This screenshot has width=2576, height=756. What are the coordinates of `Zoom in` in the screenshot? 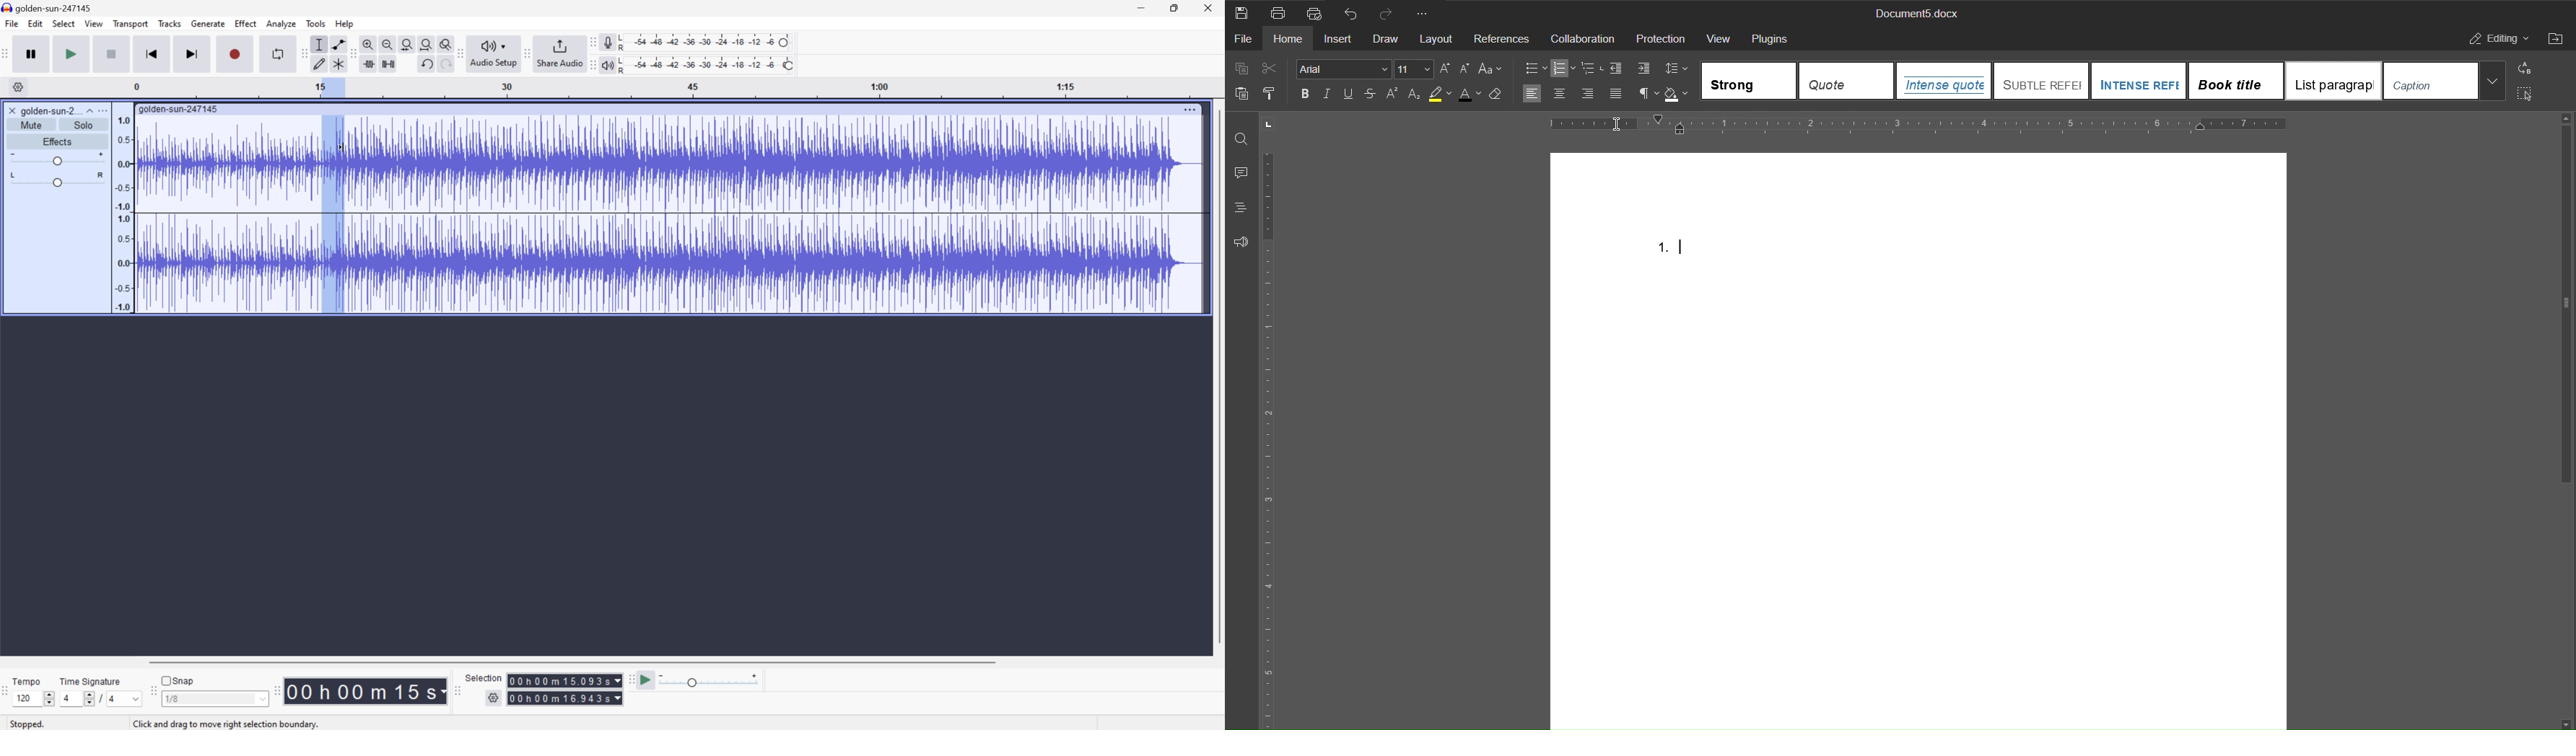 It's located at (368, 44).